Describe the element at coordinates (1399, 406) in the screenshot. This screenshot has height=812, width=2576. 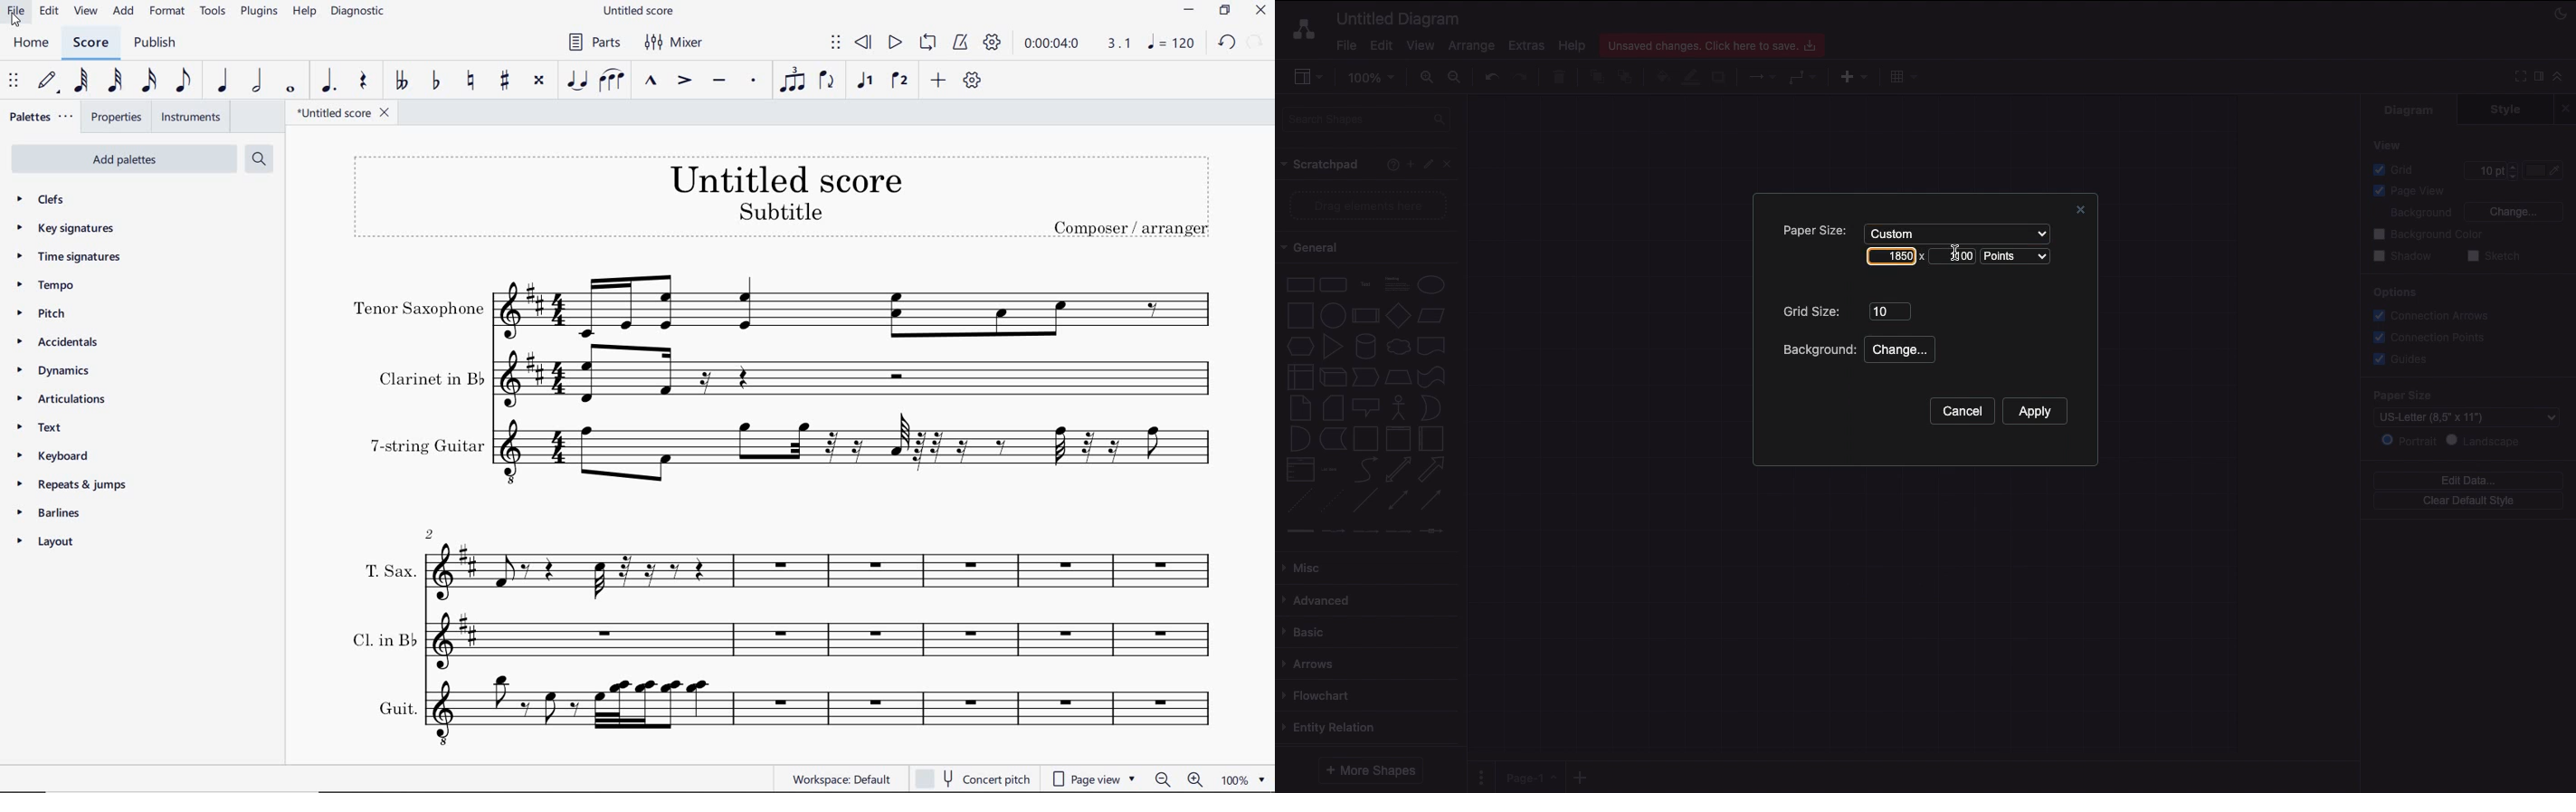
I see `Actor` at that location.